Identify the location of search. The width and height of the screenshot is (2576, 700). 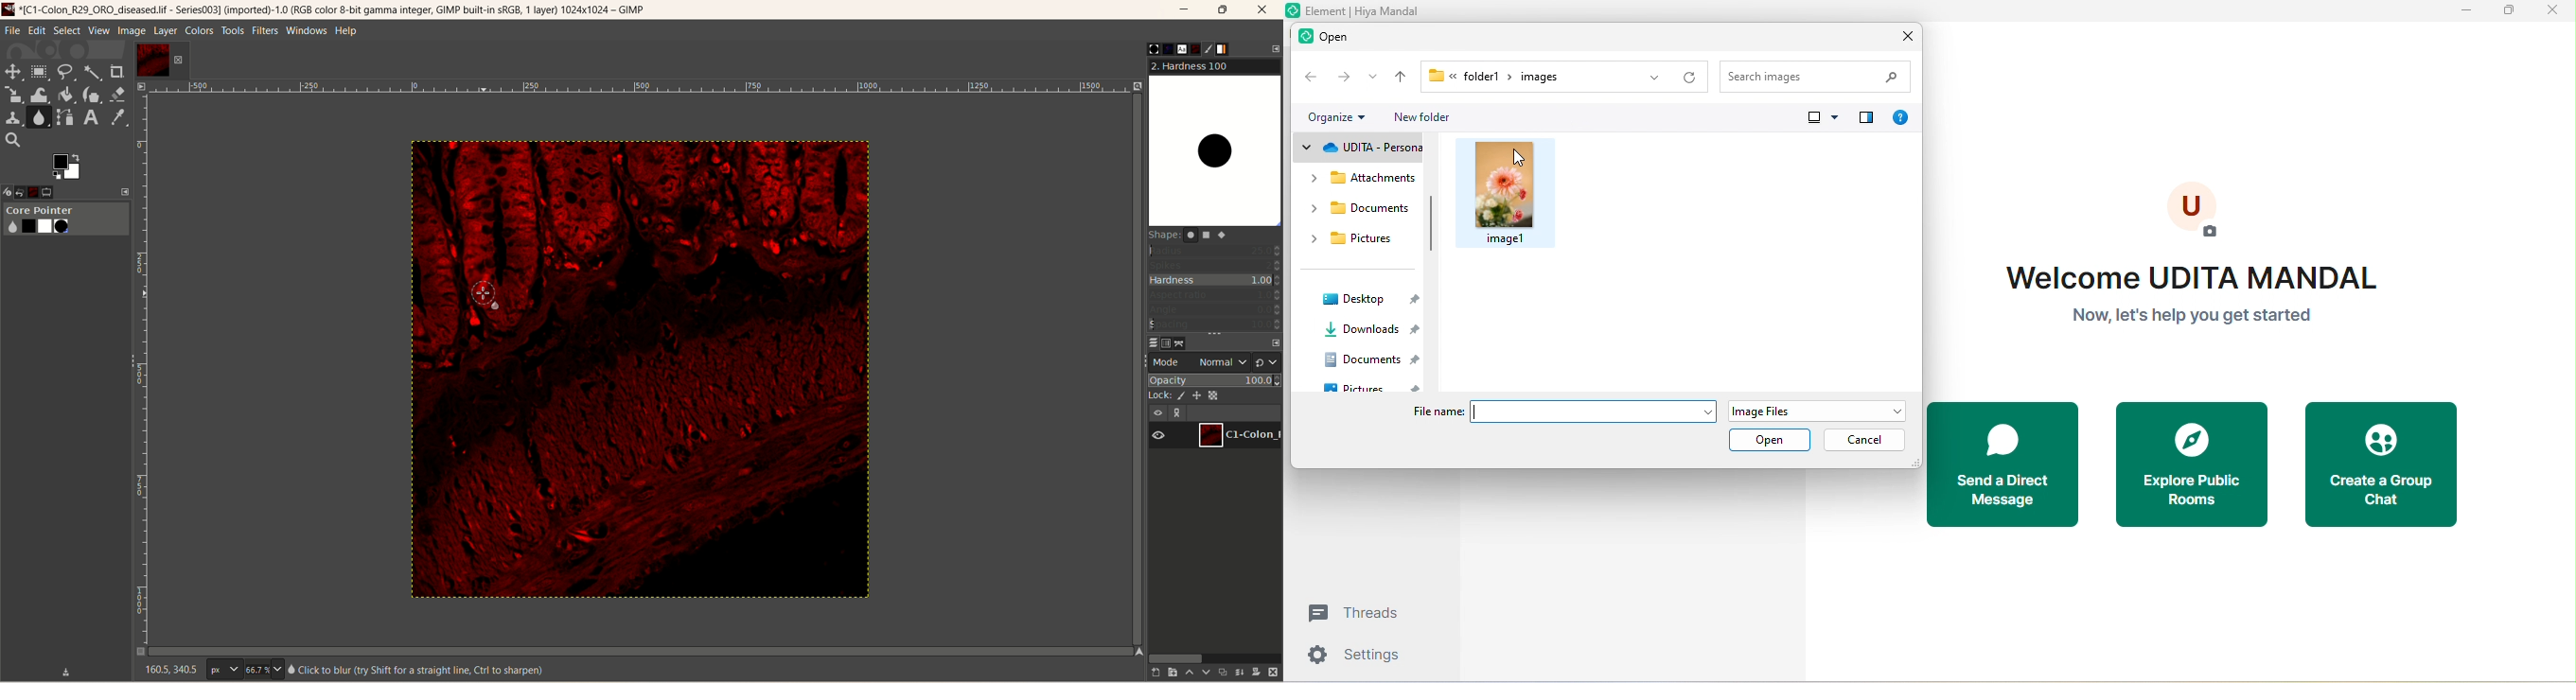
(13, 140).